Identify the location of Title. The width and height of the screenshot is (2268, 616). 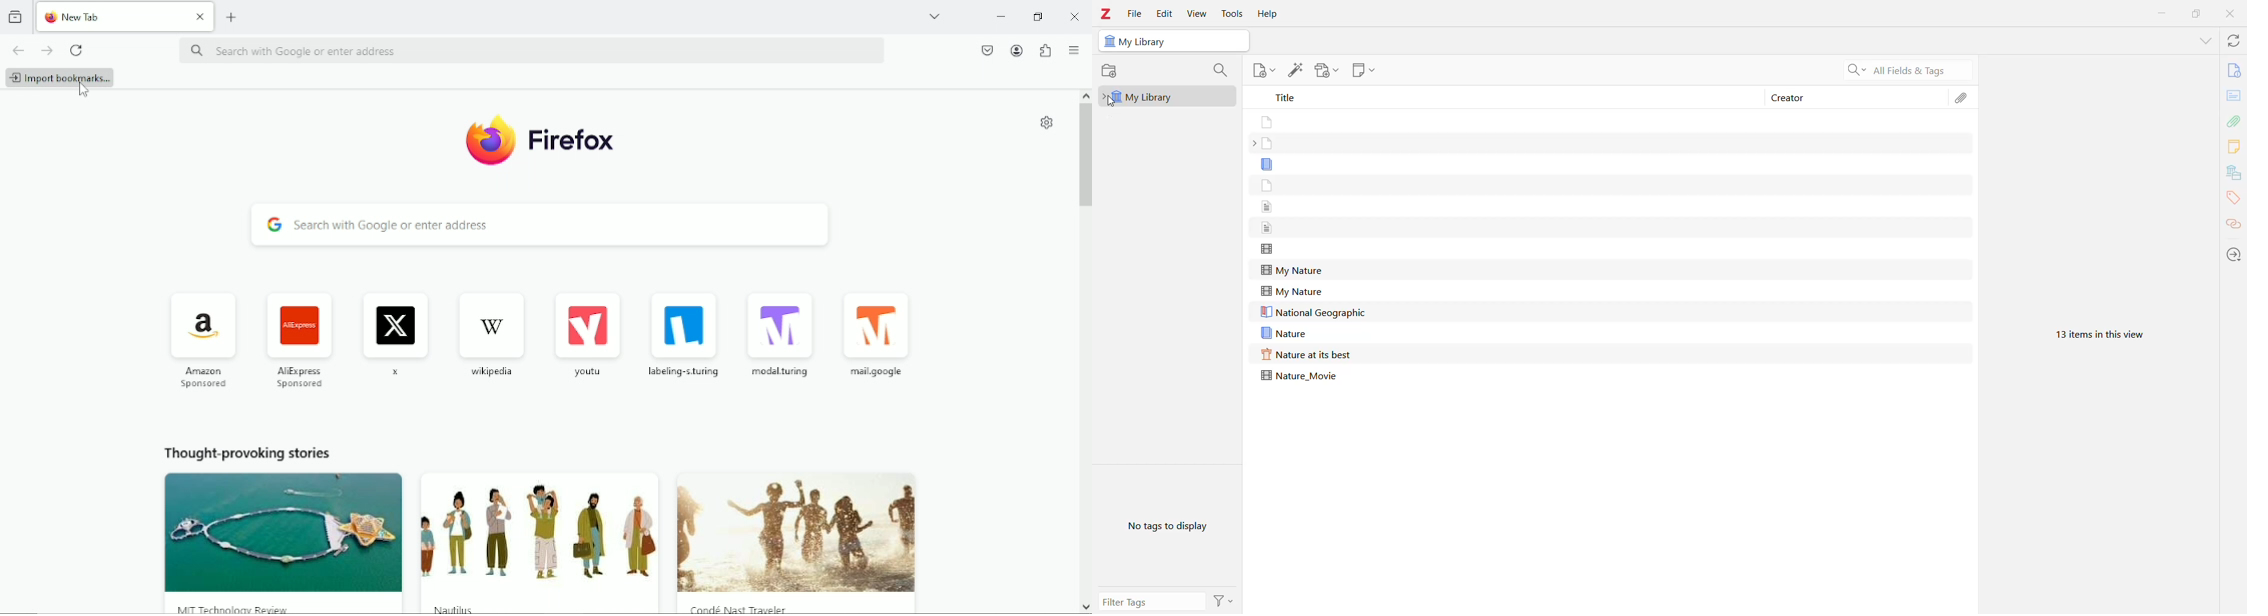
(1504, 98).